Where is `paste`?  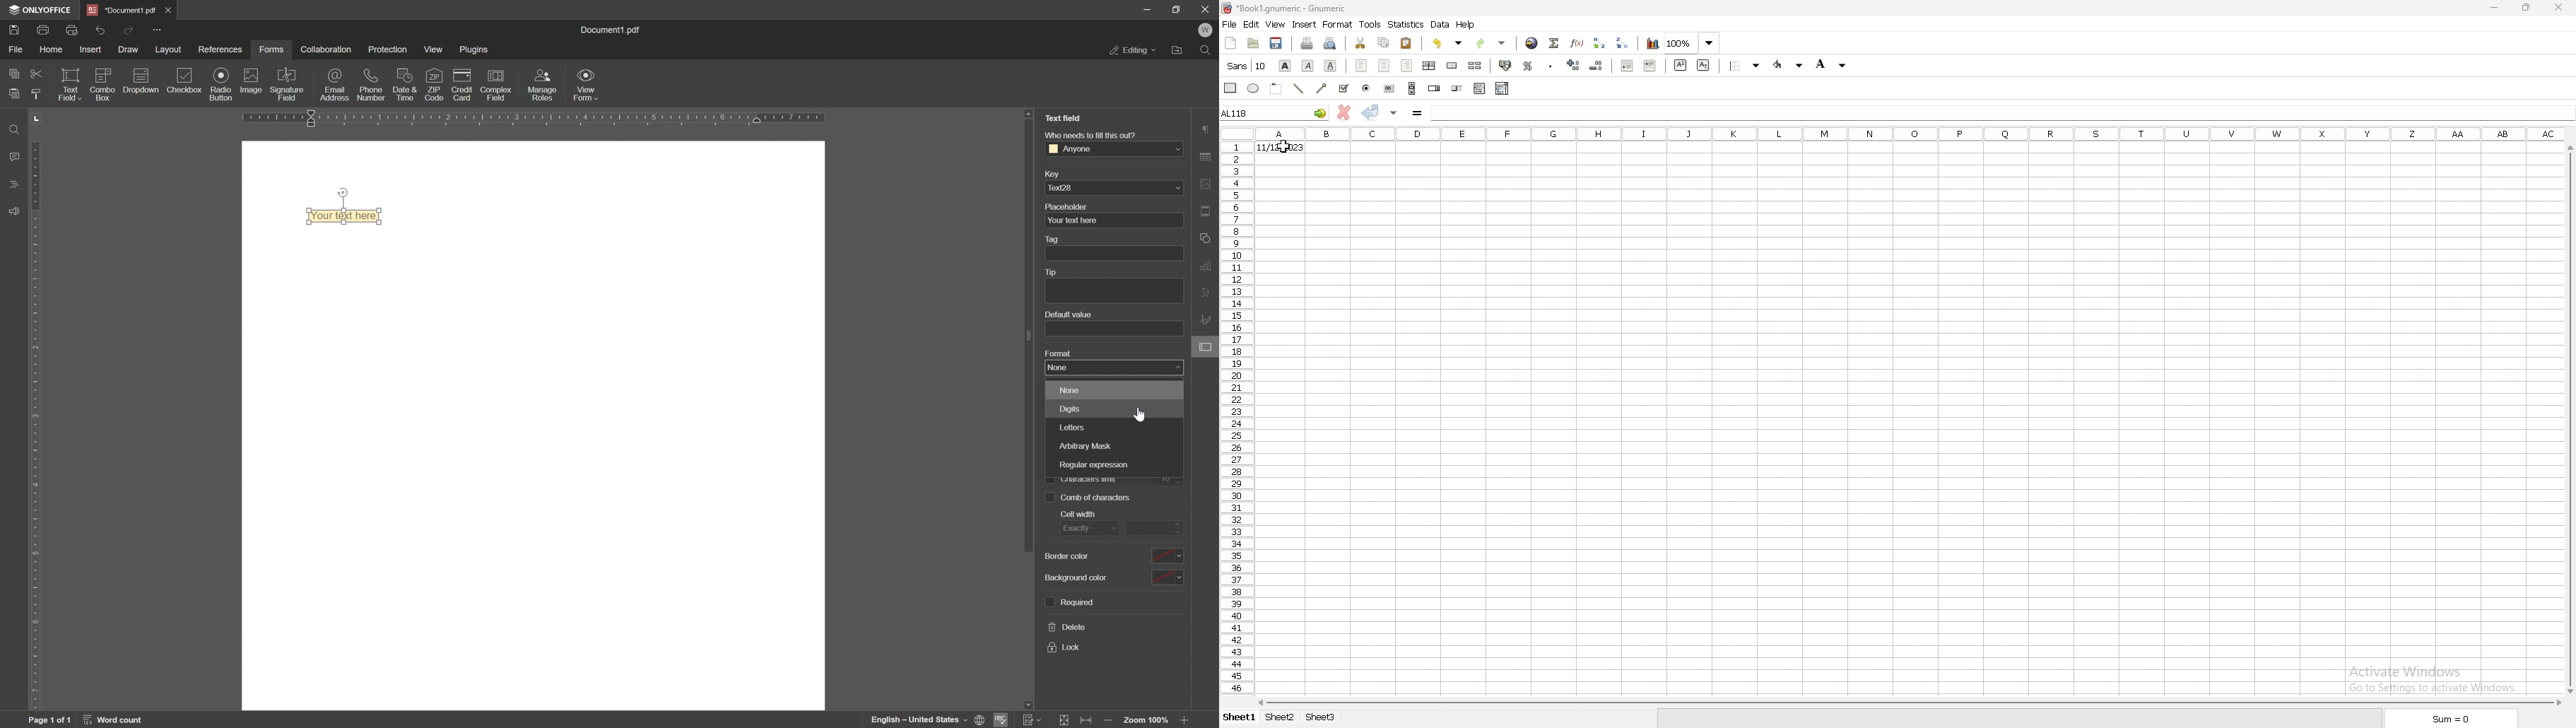 paste is located at coordinates (10, 94).